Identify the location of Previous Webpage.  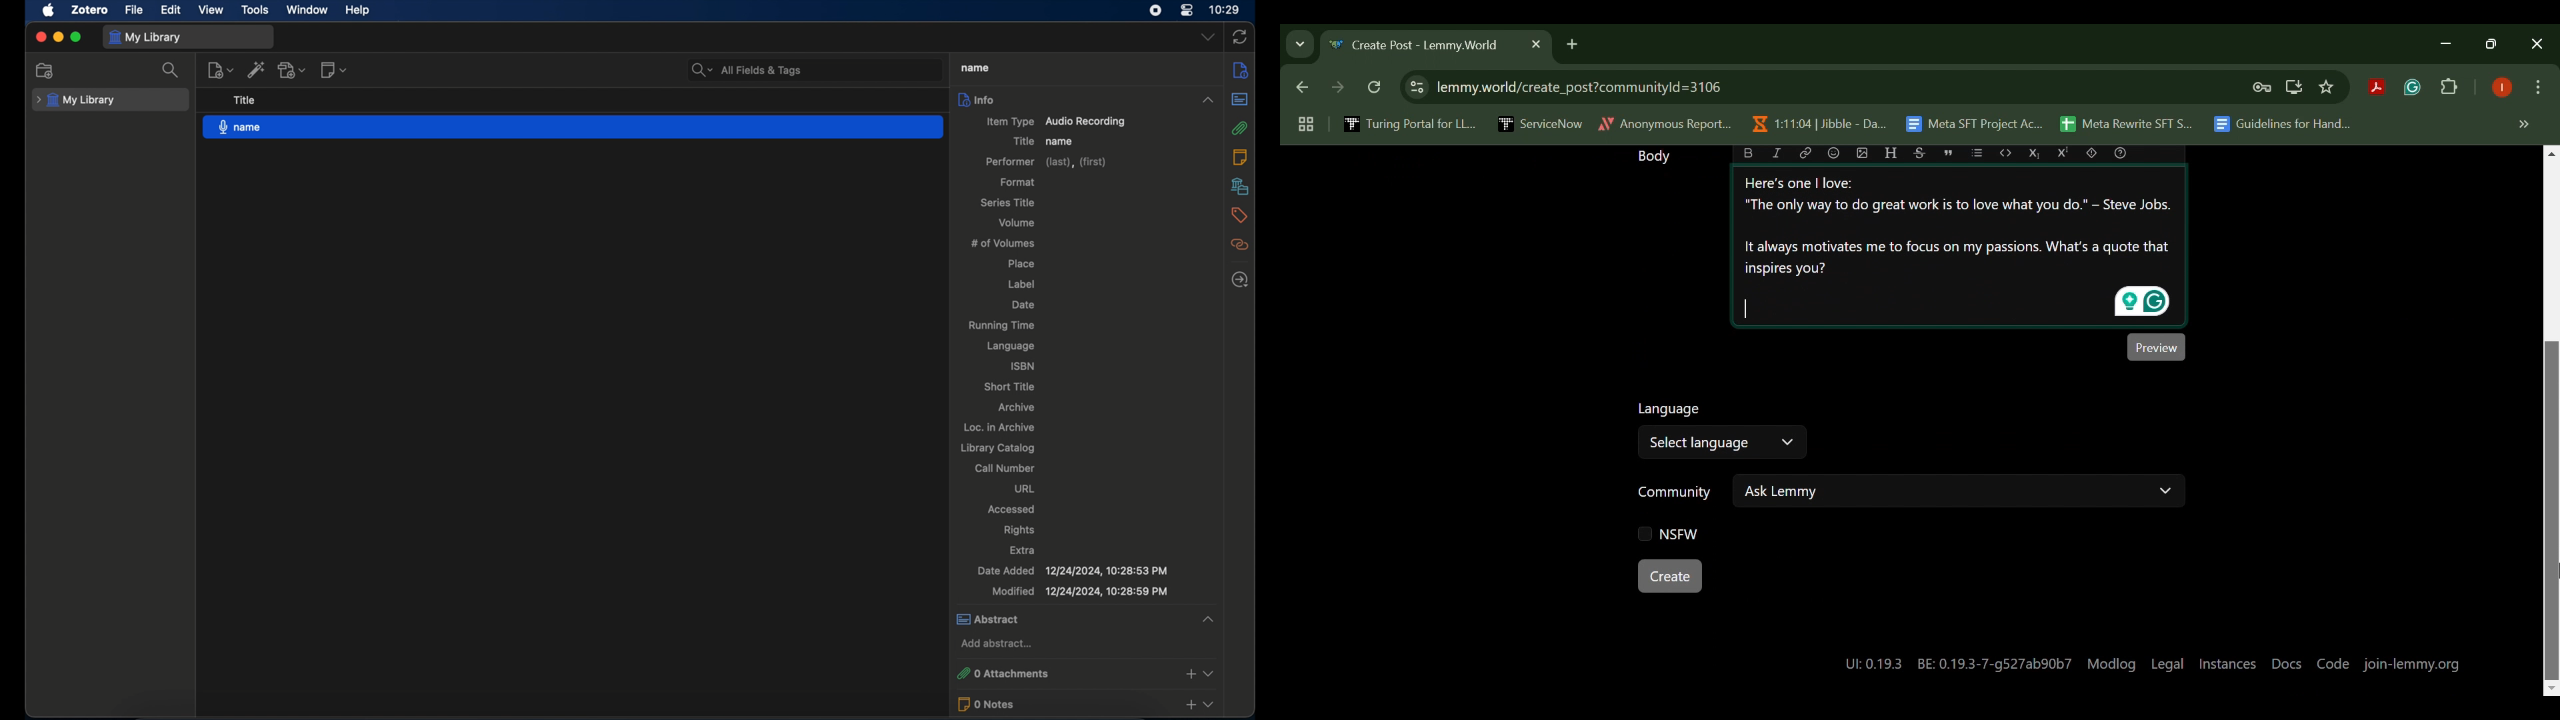
(1299, 89).